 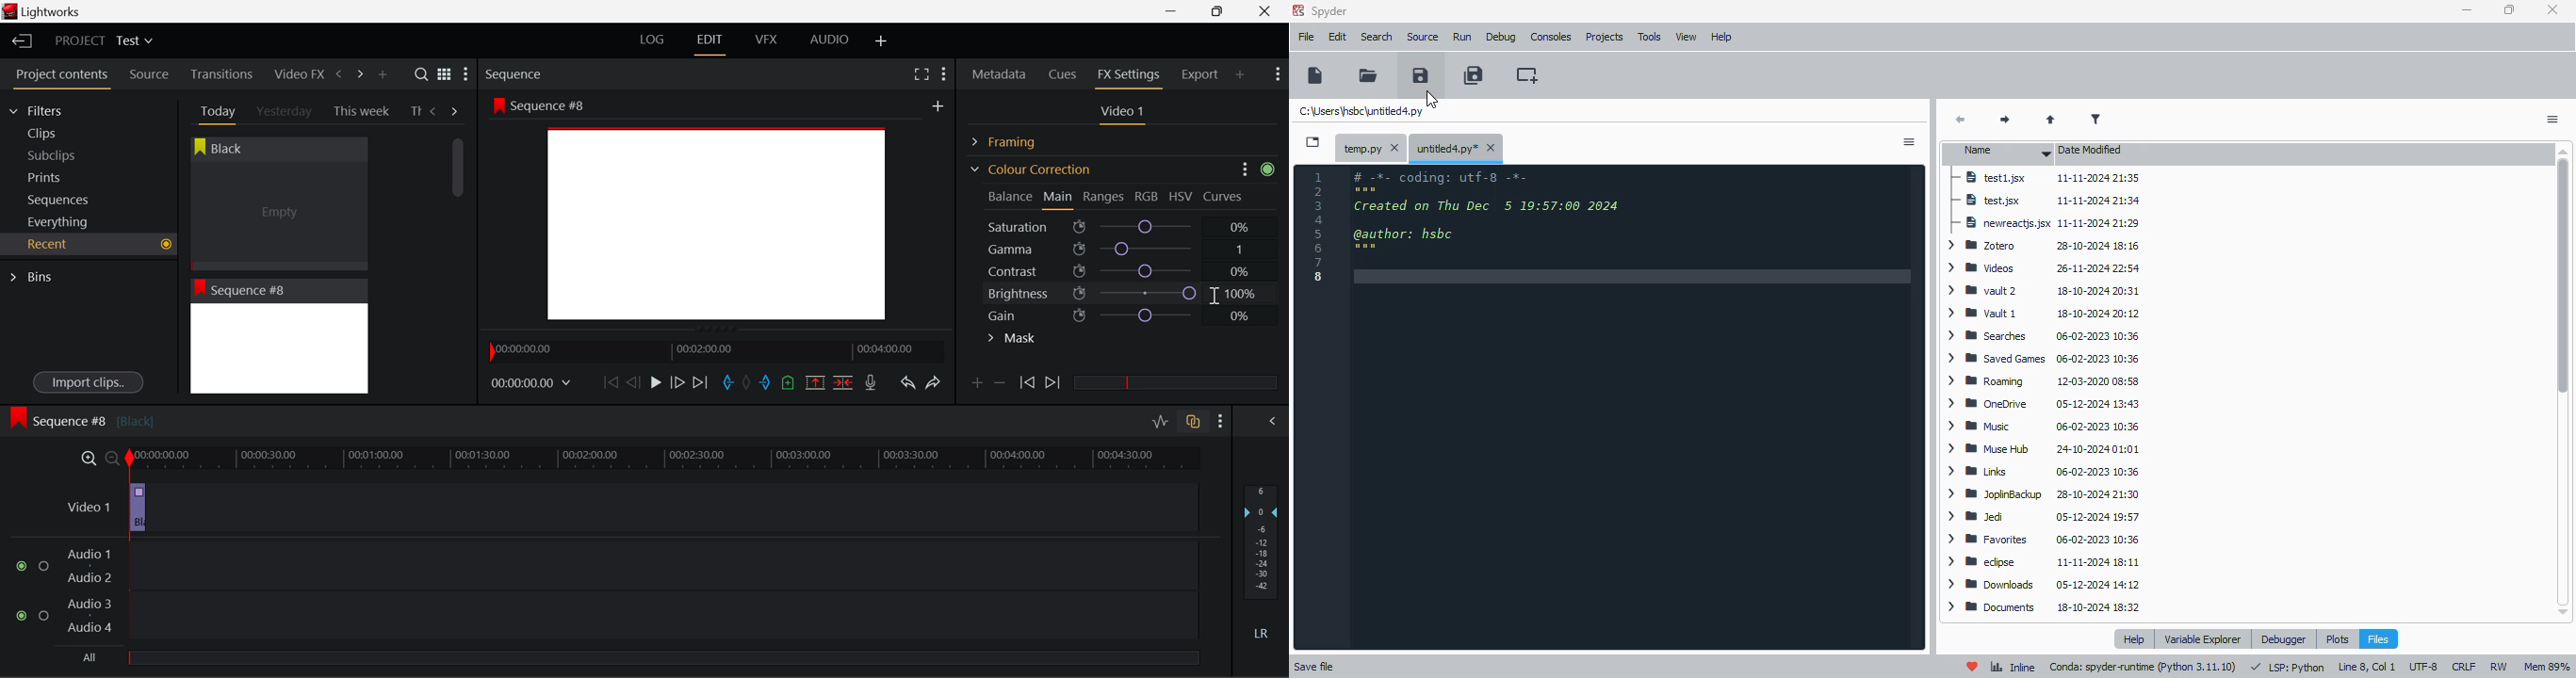 What do you see at coordinates (1638, 410) in the screenshot?
I see `editor` at bounding box center [1638, 410].